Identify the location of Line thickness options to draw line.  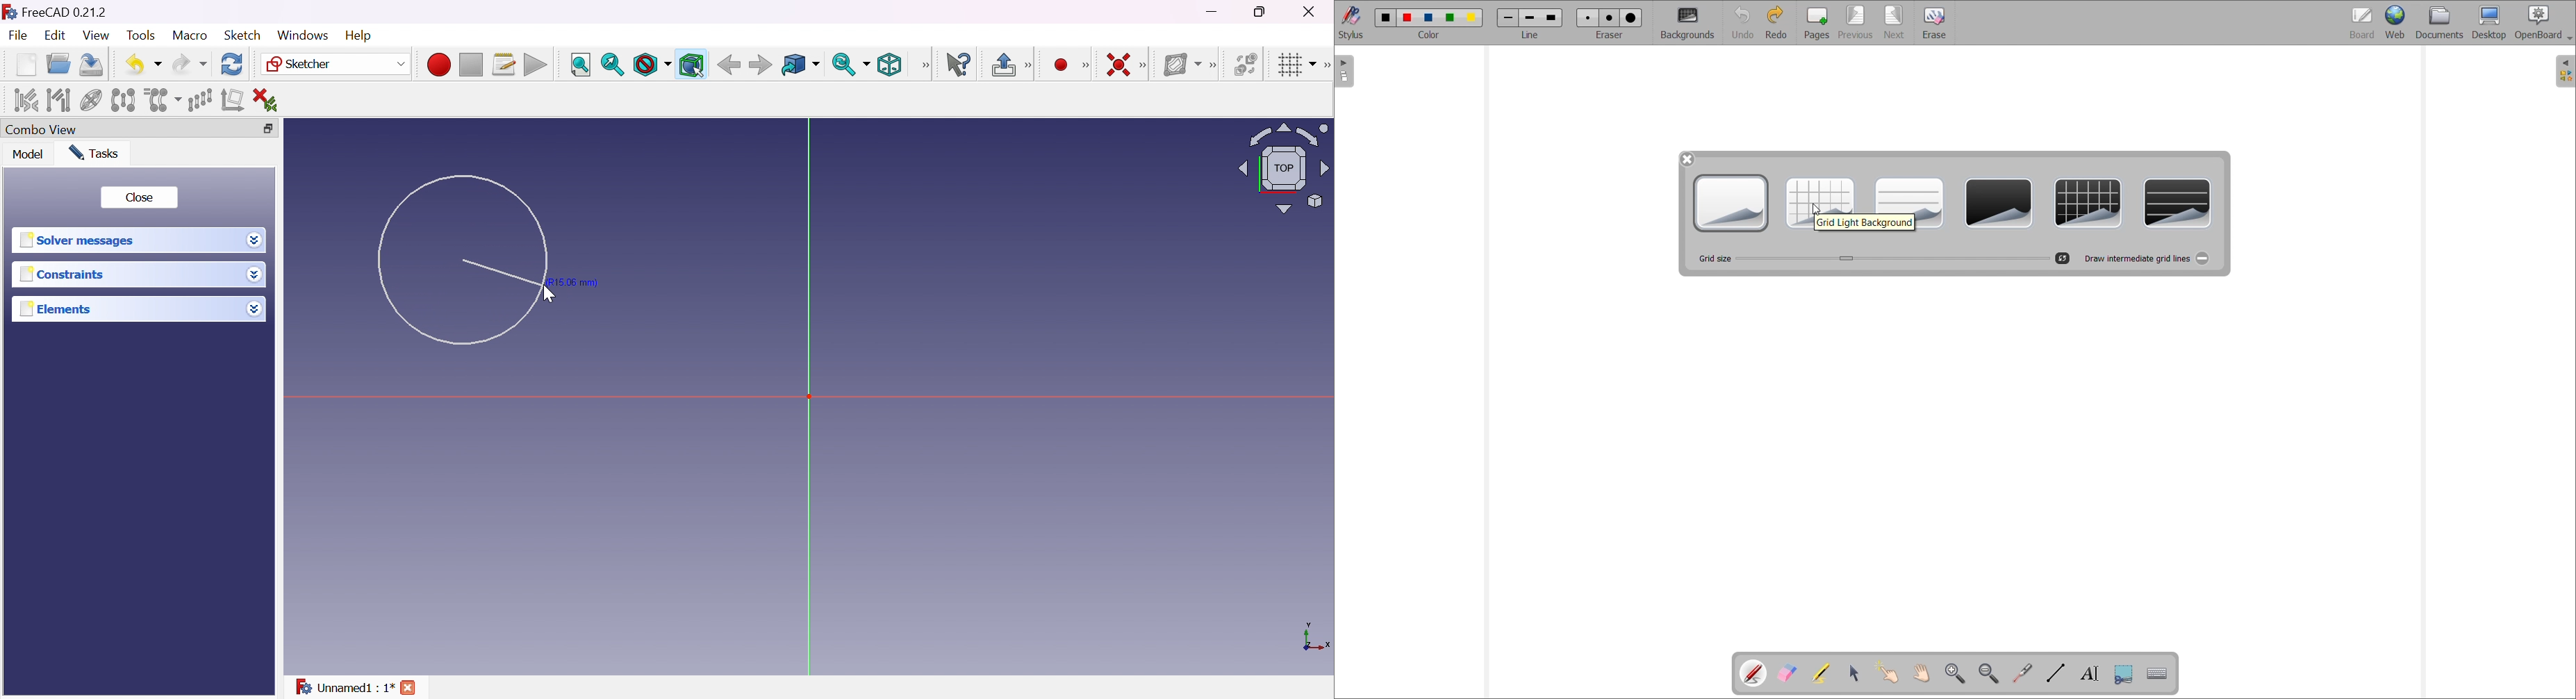
(1530, 19).